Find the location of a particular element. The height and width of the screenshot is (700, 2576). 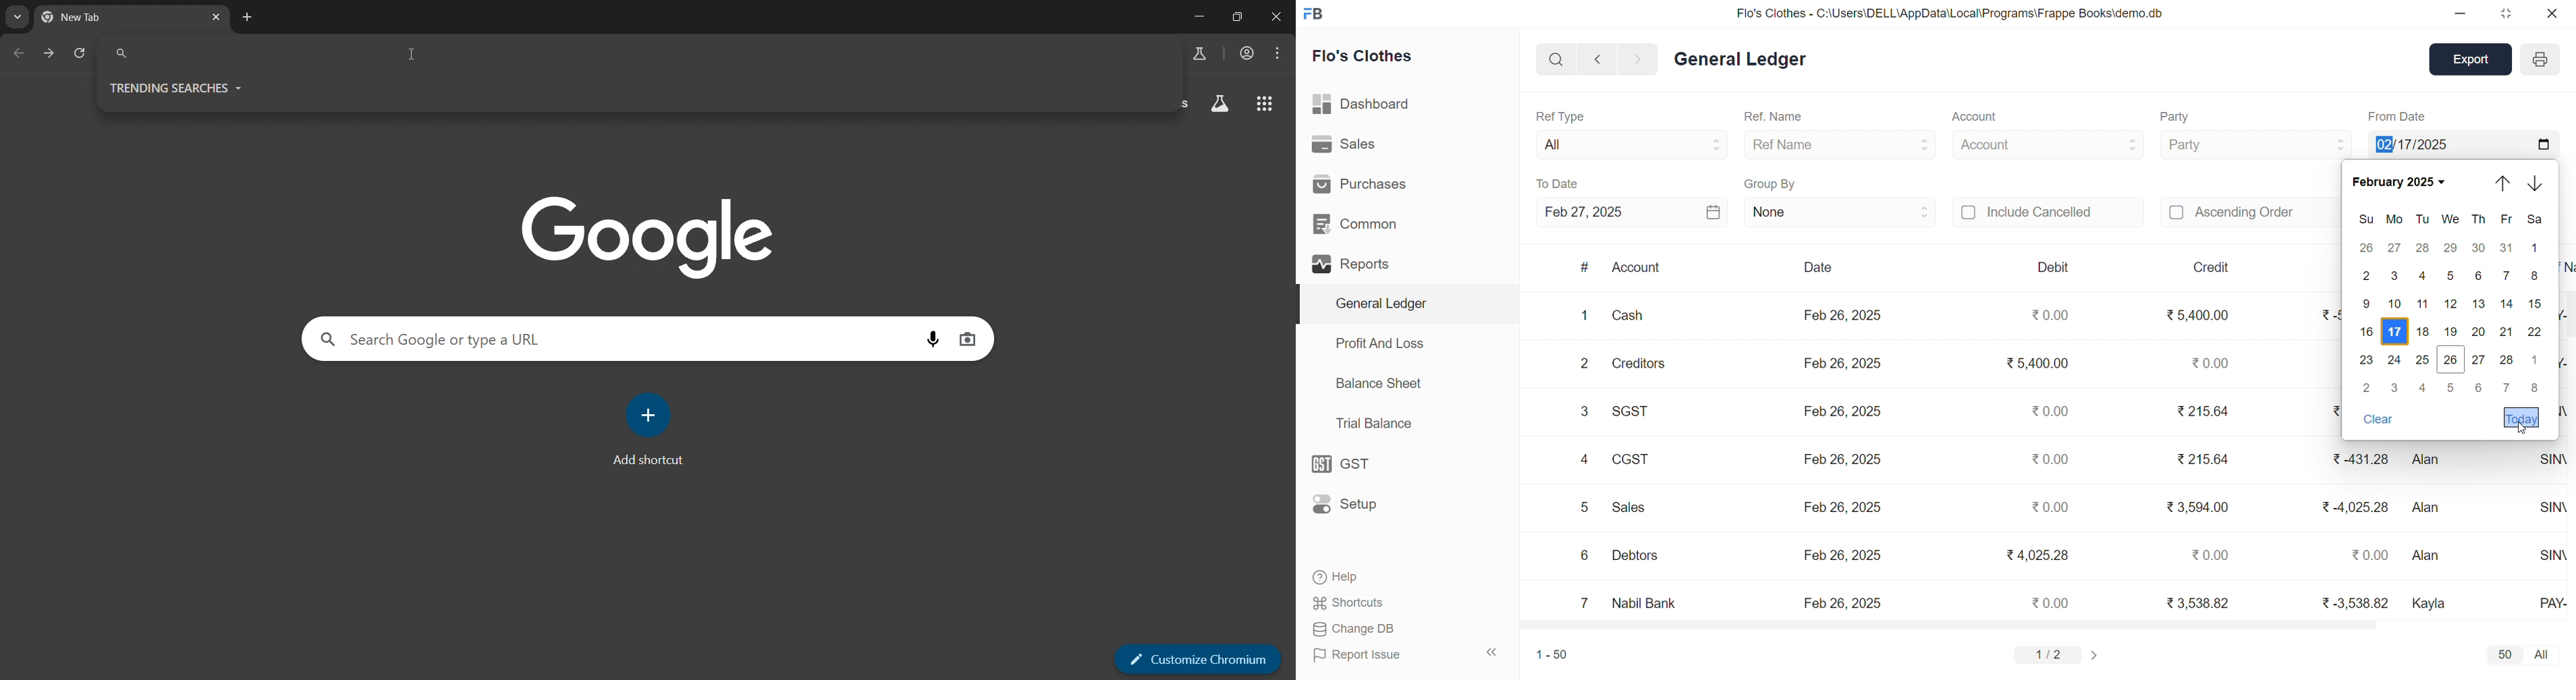

Alan is located at coordinates (2432, 504).